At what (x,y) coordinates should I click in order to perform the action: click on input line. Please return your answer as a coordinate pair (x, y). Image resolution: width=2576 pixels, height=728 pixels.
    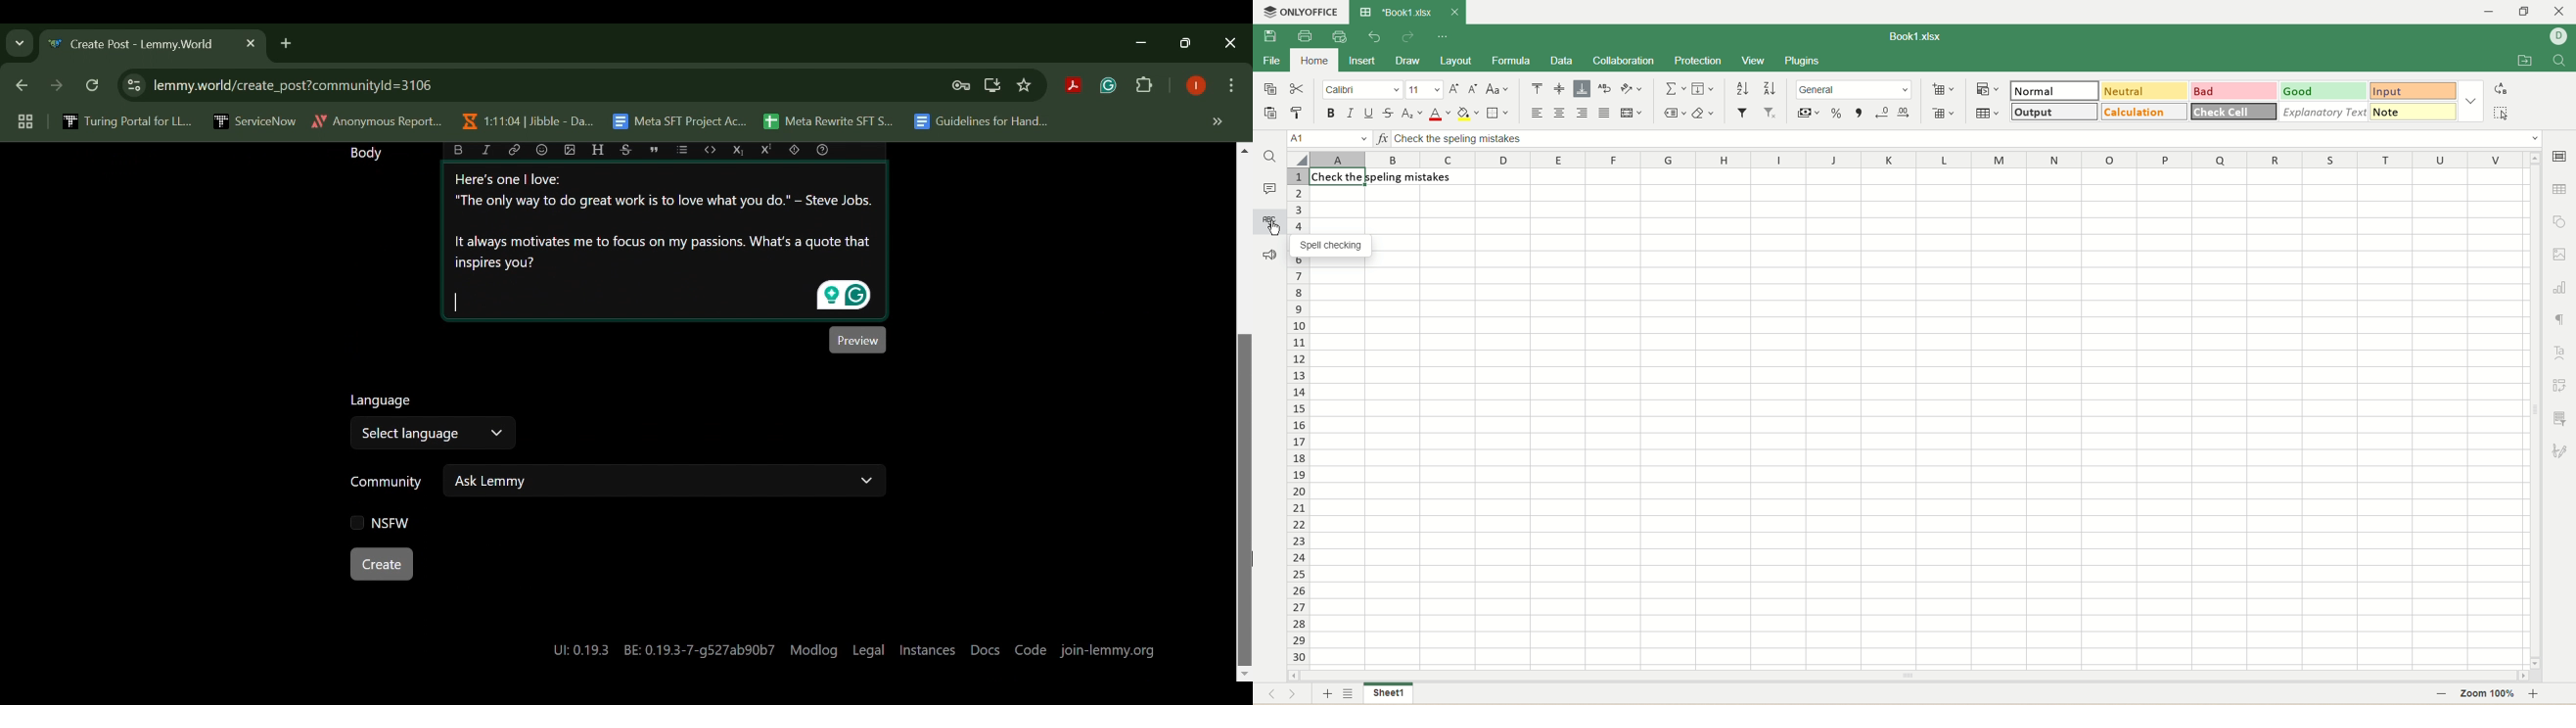
    Looking at the image, I should click on (1966, 139).